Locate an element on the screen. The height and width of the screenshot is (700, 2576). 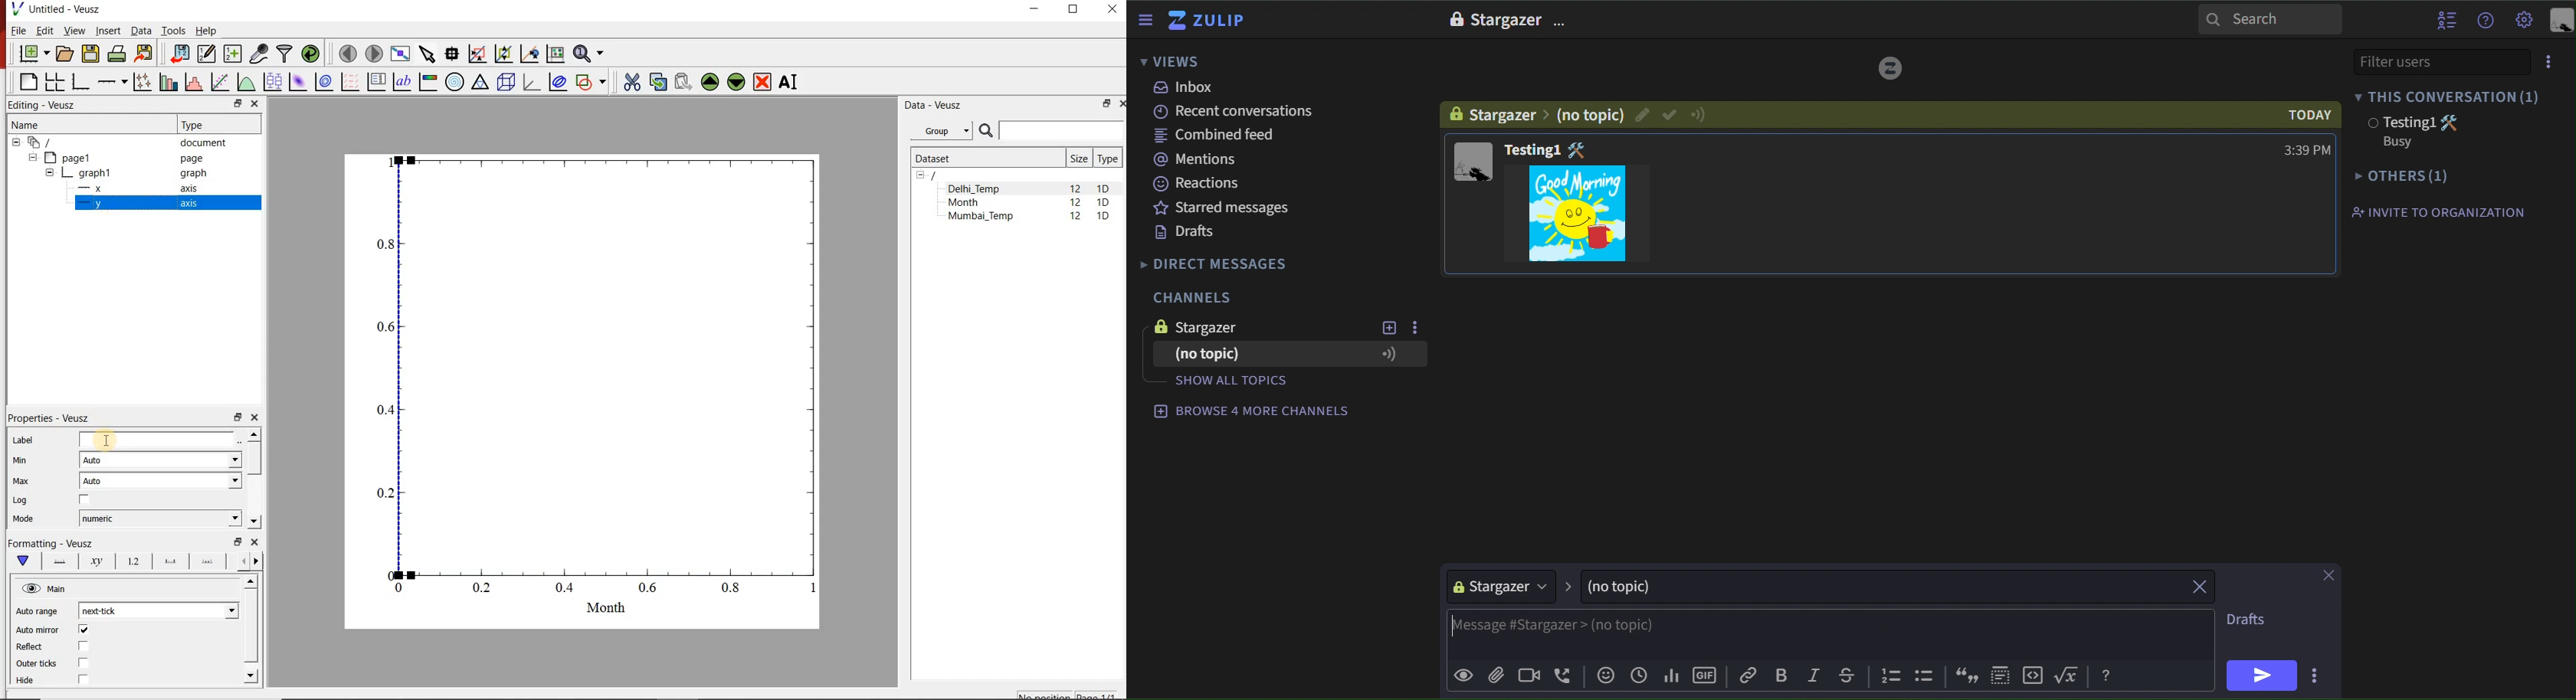
stargazer is located at coordinates (1224, 328).